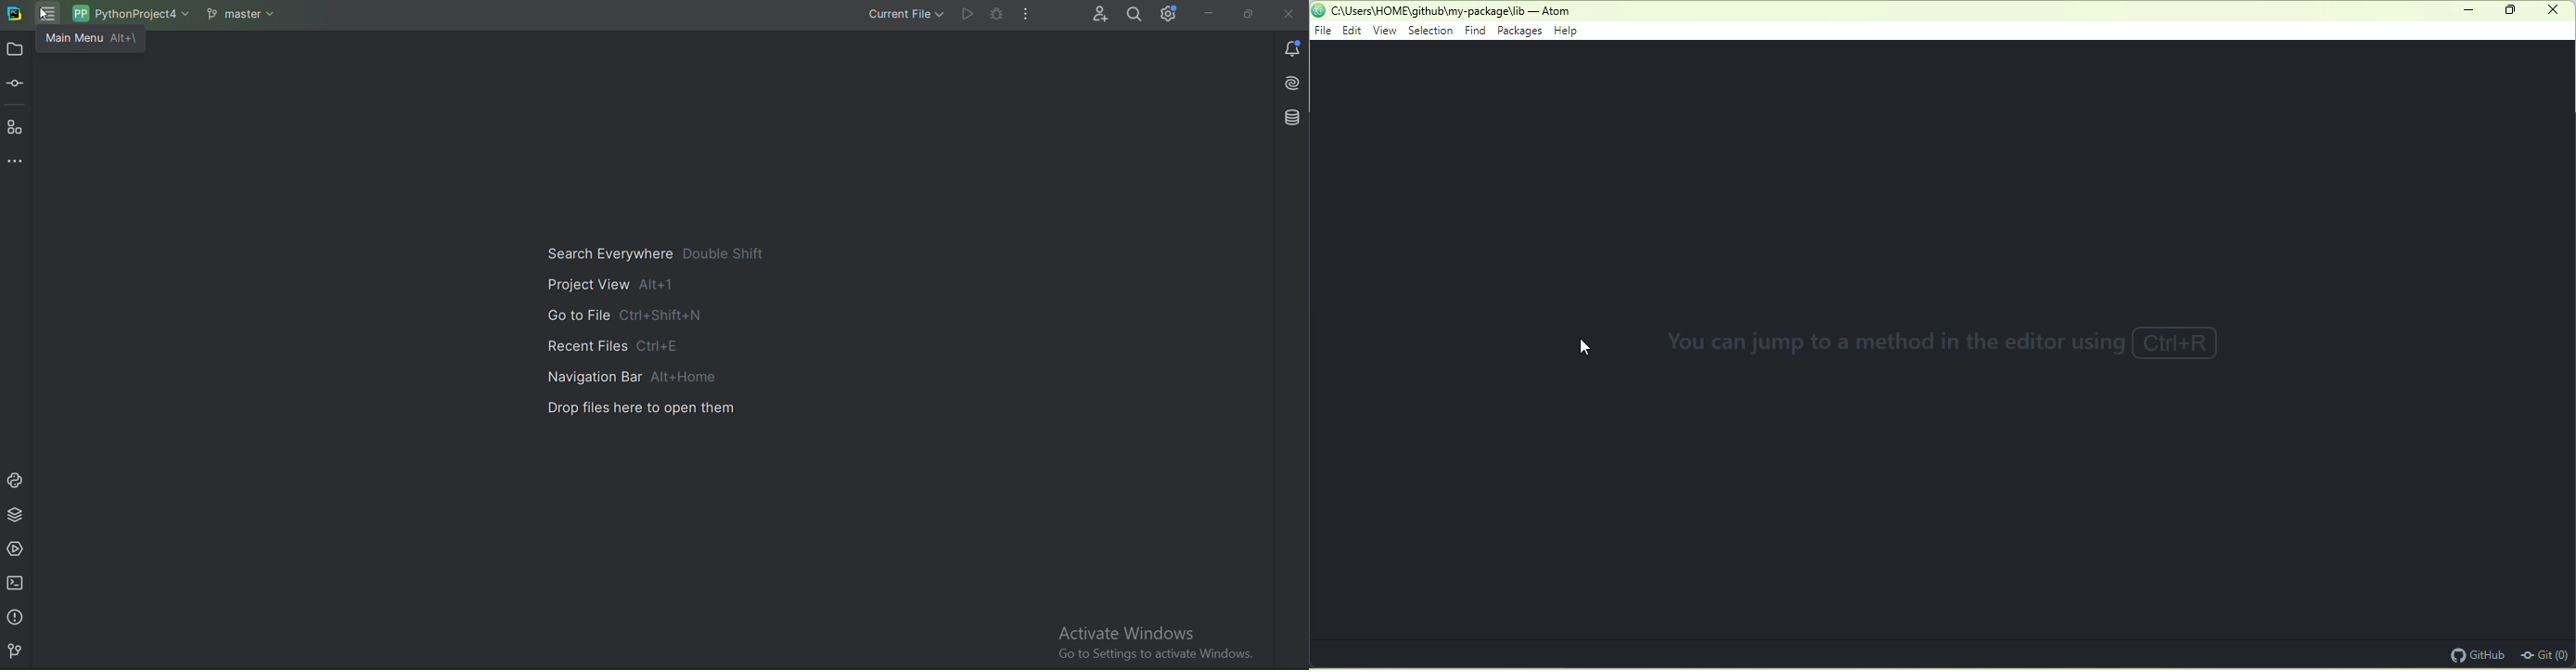  What do you see at coordinates (619, 345) in the screenshot?
I see `Recent Files Ctrl+E` at bounding box center [619, 345].